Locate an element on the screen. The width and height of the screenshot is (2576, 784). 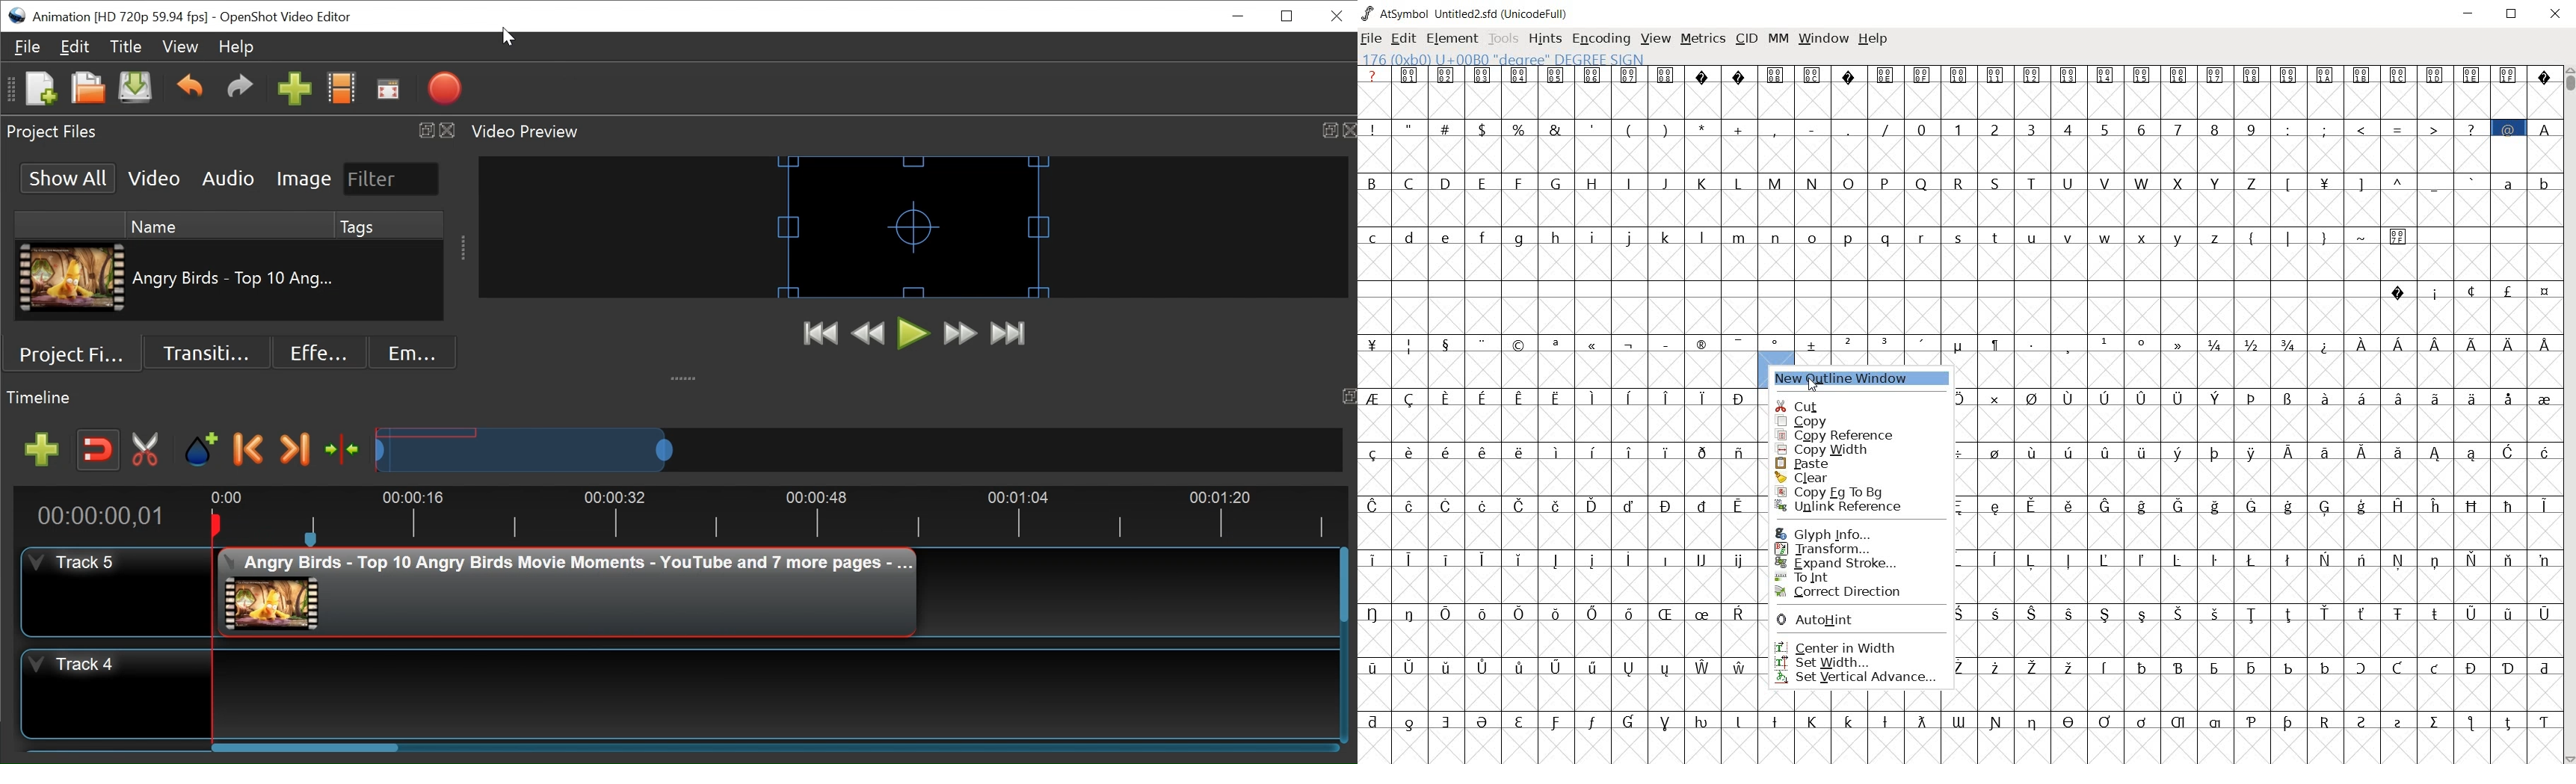
set vertical advance is located at coordinates (1861, 678).